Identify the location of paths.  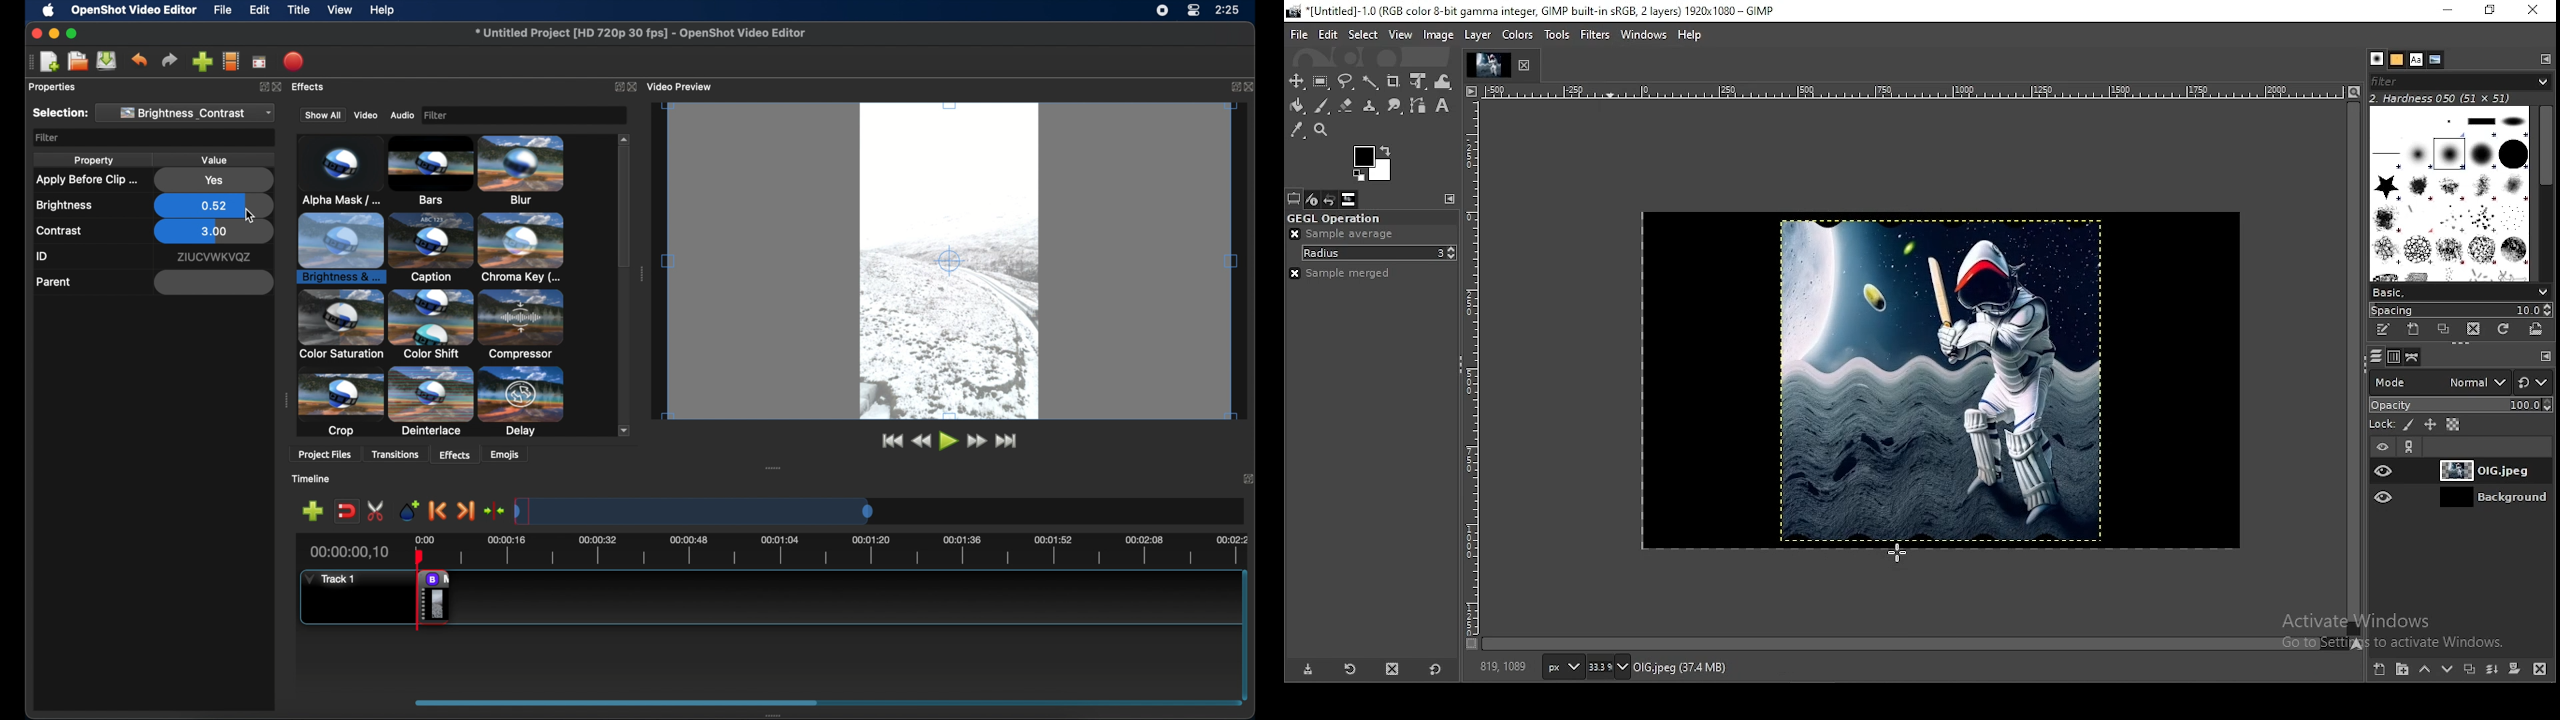
(2412, 357).